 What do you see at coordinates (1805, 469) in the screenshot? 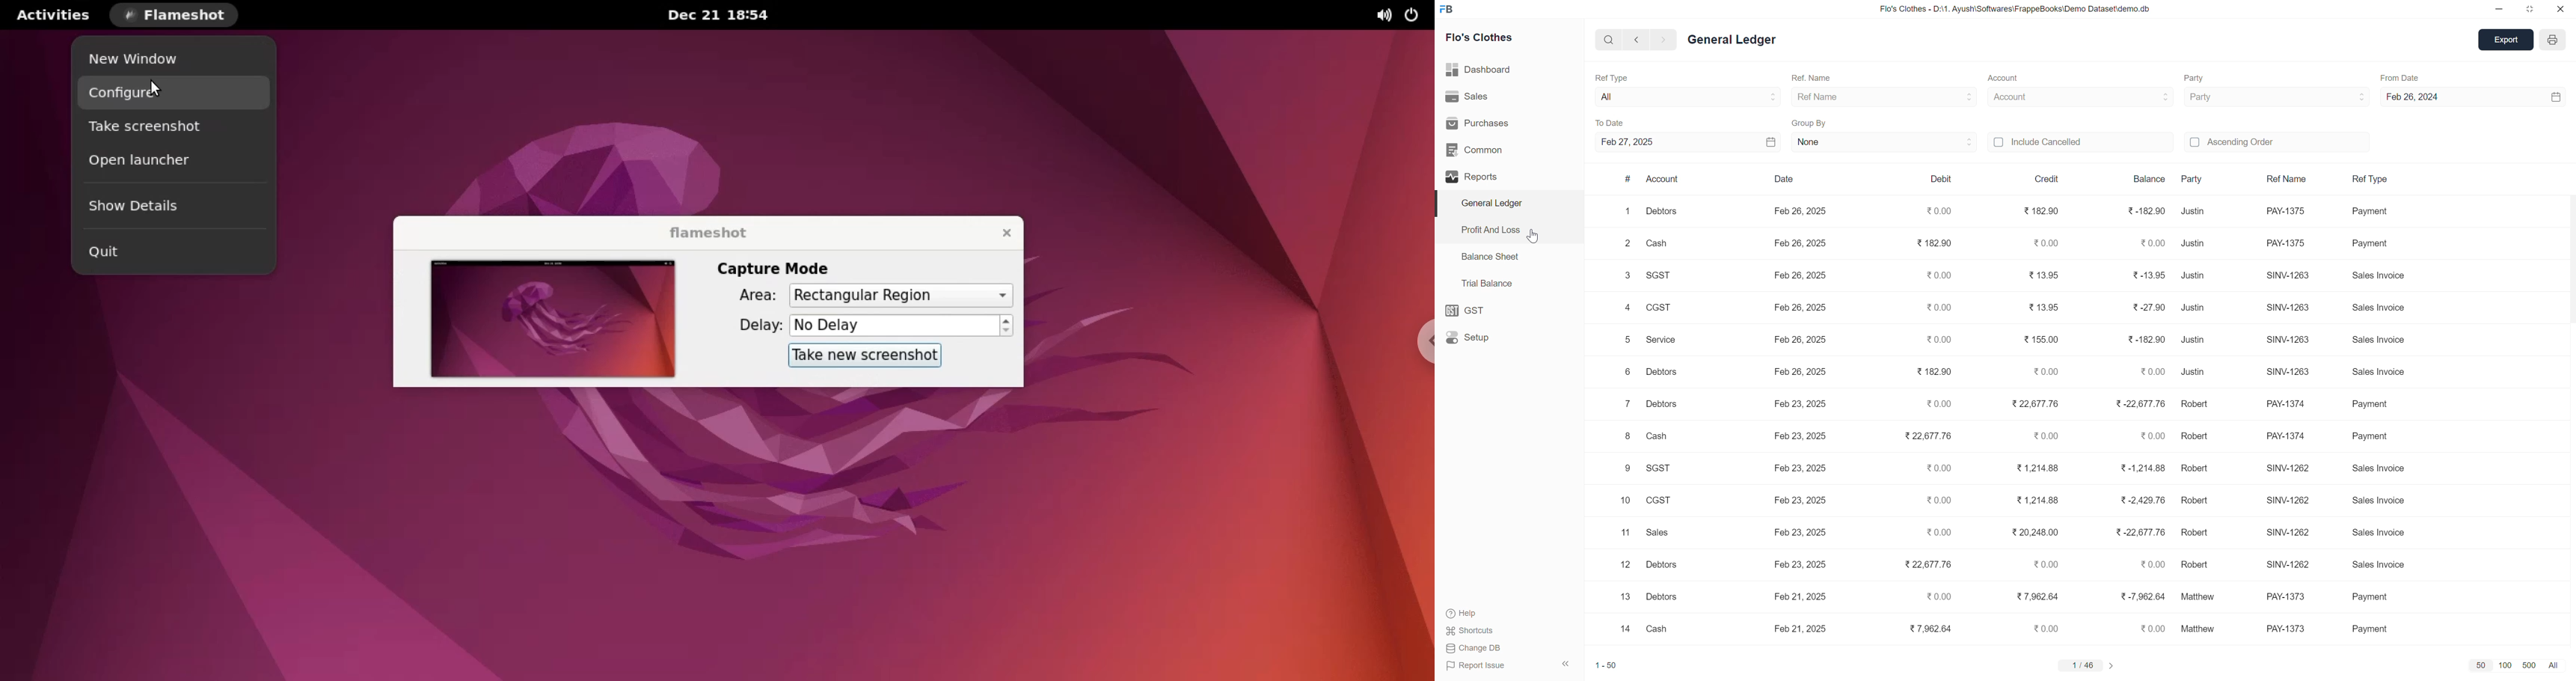
I see `Feb 23, 2025` at bounding box center [1805, 469].